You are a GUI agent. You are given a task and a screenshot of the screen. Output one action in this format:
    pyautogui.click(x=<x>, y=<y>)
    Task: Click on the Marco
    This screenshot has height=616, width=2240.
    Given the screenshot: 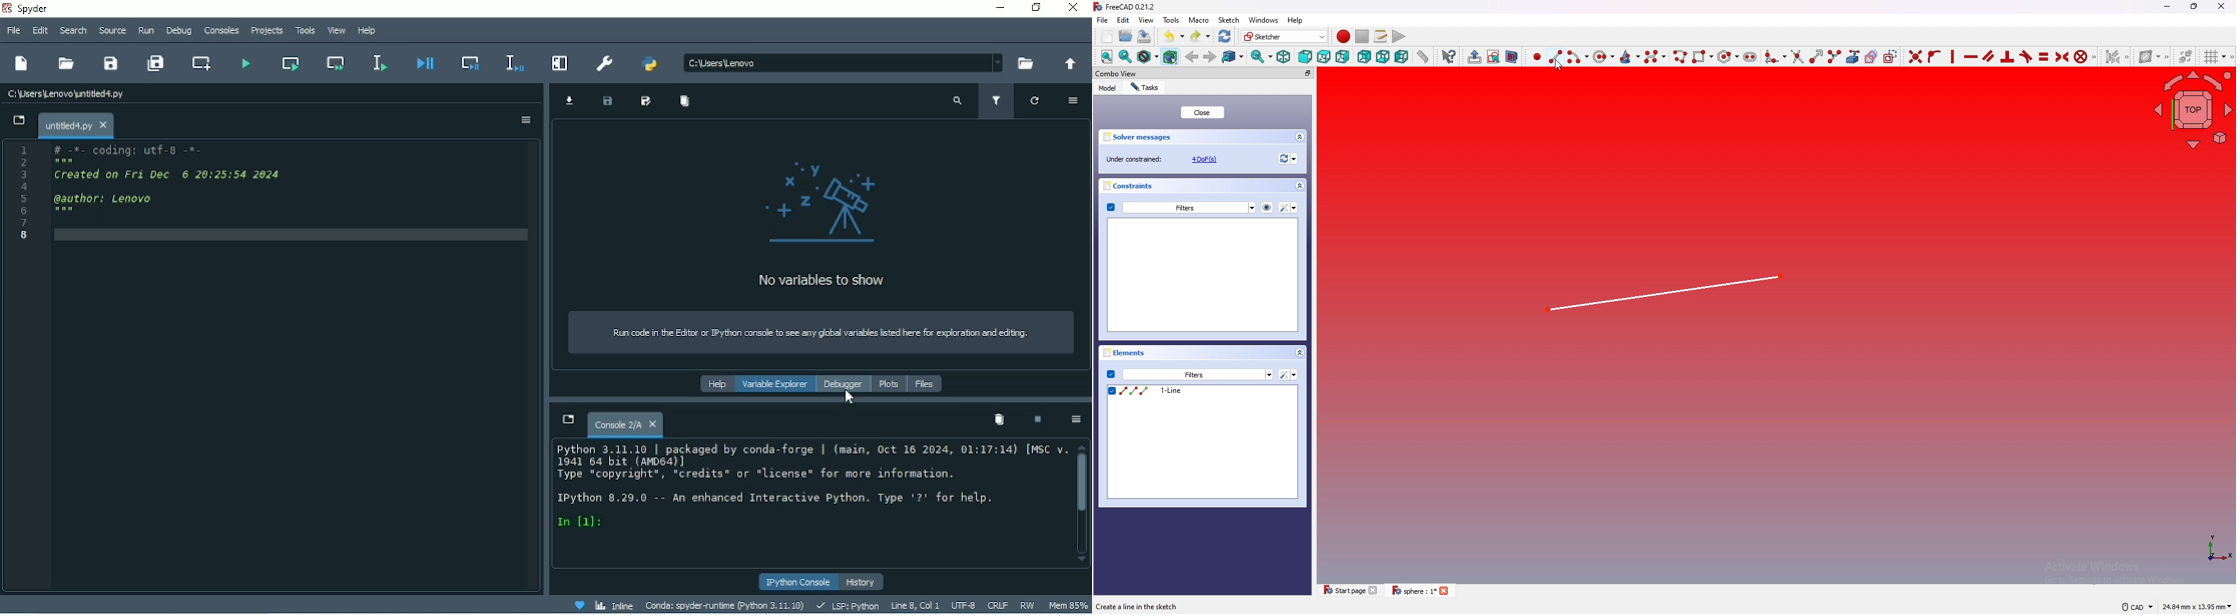 What is the action you would take?
    pyautogui.click(x=1199, y=20)
    